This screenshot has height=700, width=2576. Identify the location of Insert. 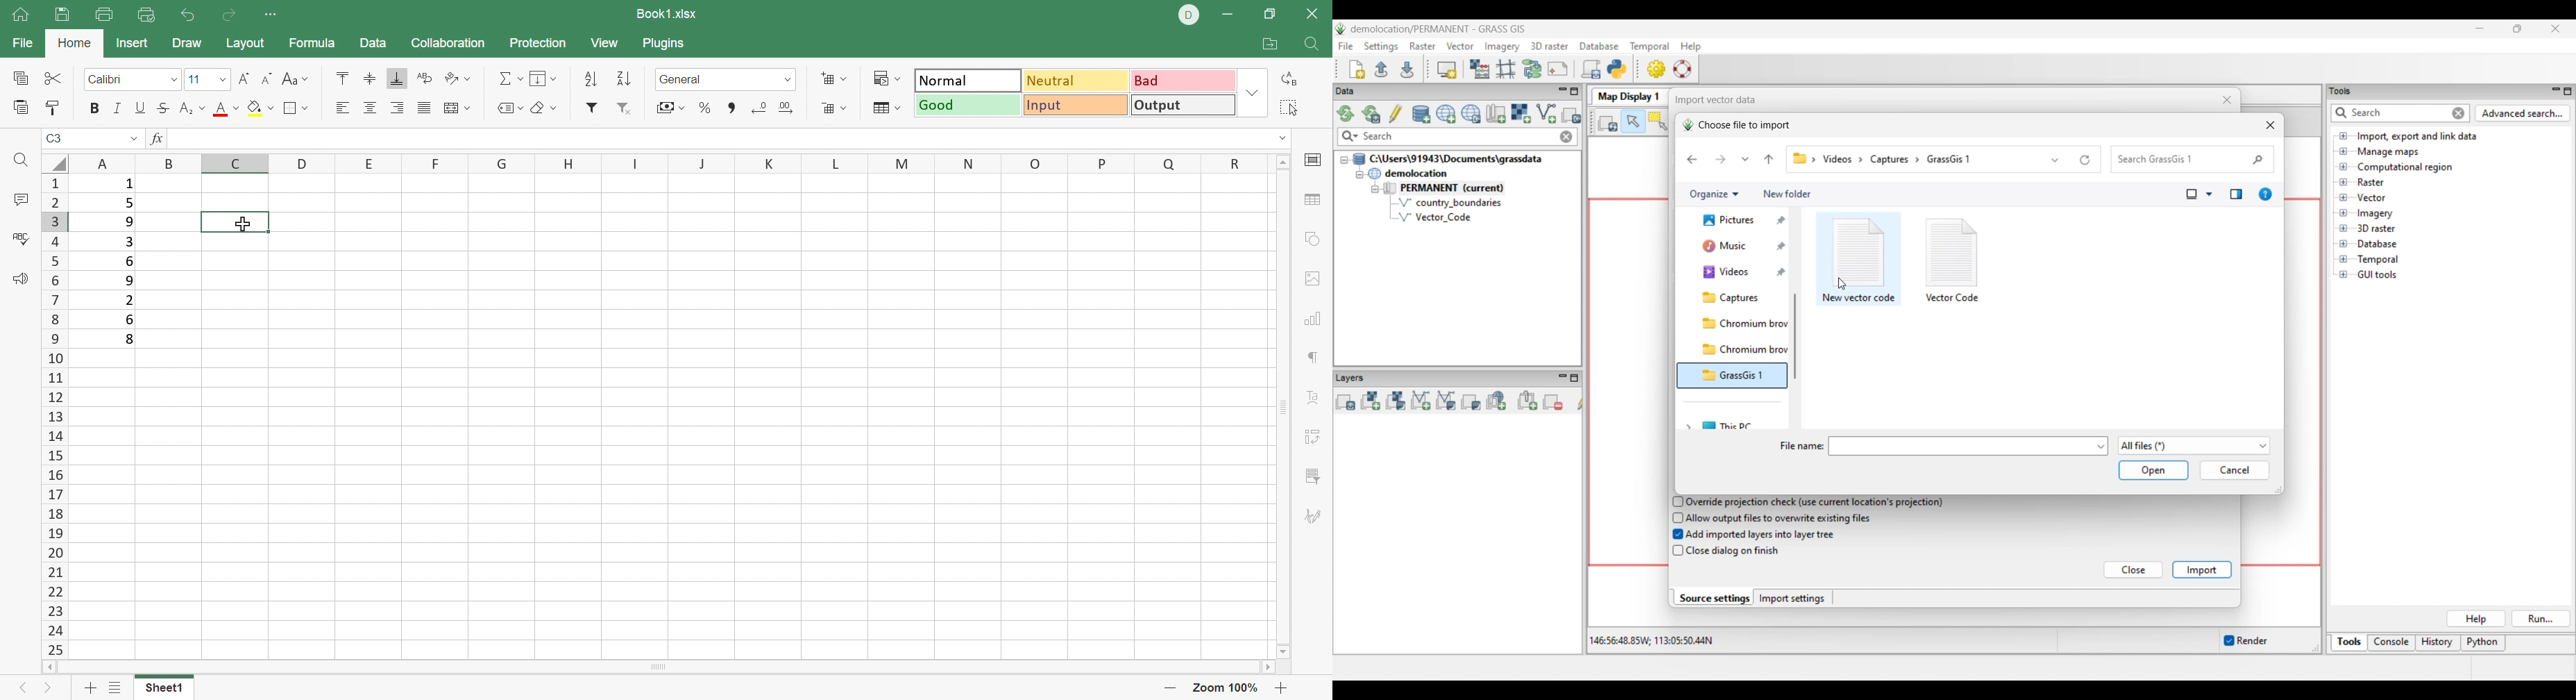
(134, 44).